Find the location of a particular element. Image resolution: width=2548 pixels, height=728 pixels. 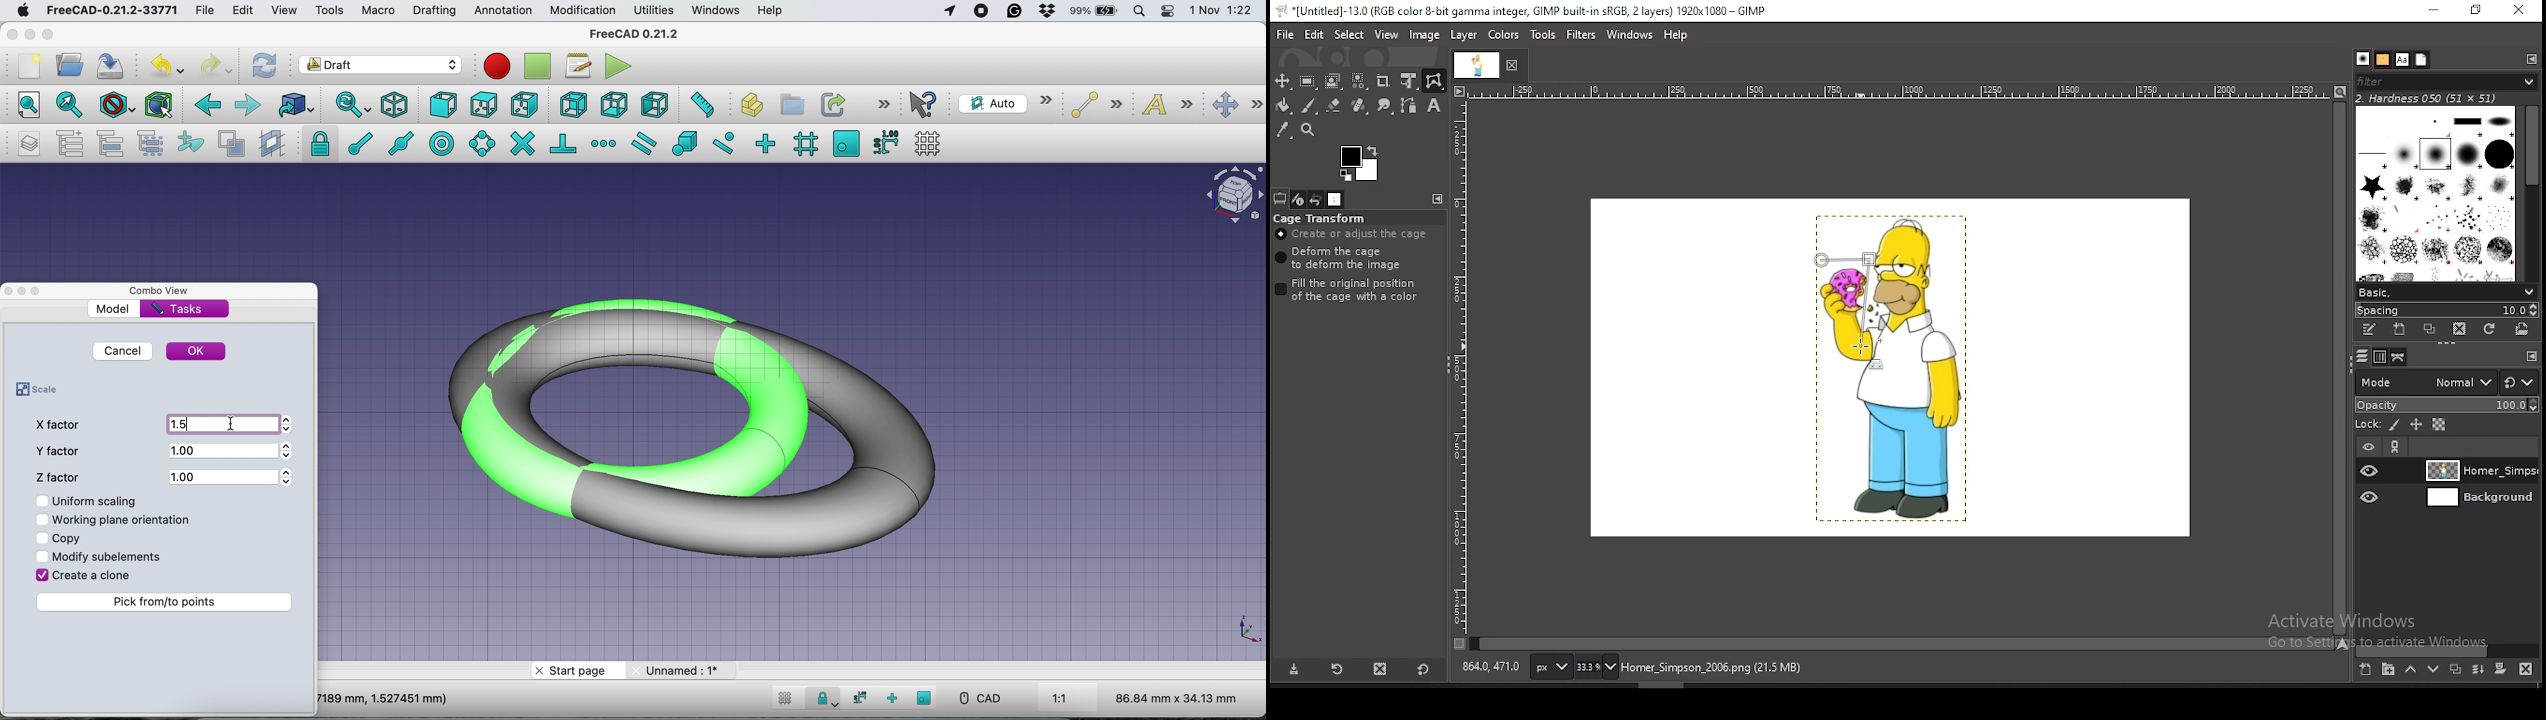

Checkbox is located at coordinates (42, 557).